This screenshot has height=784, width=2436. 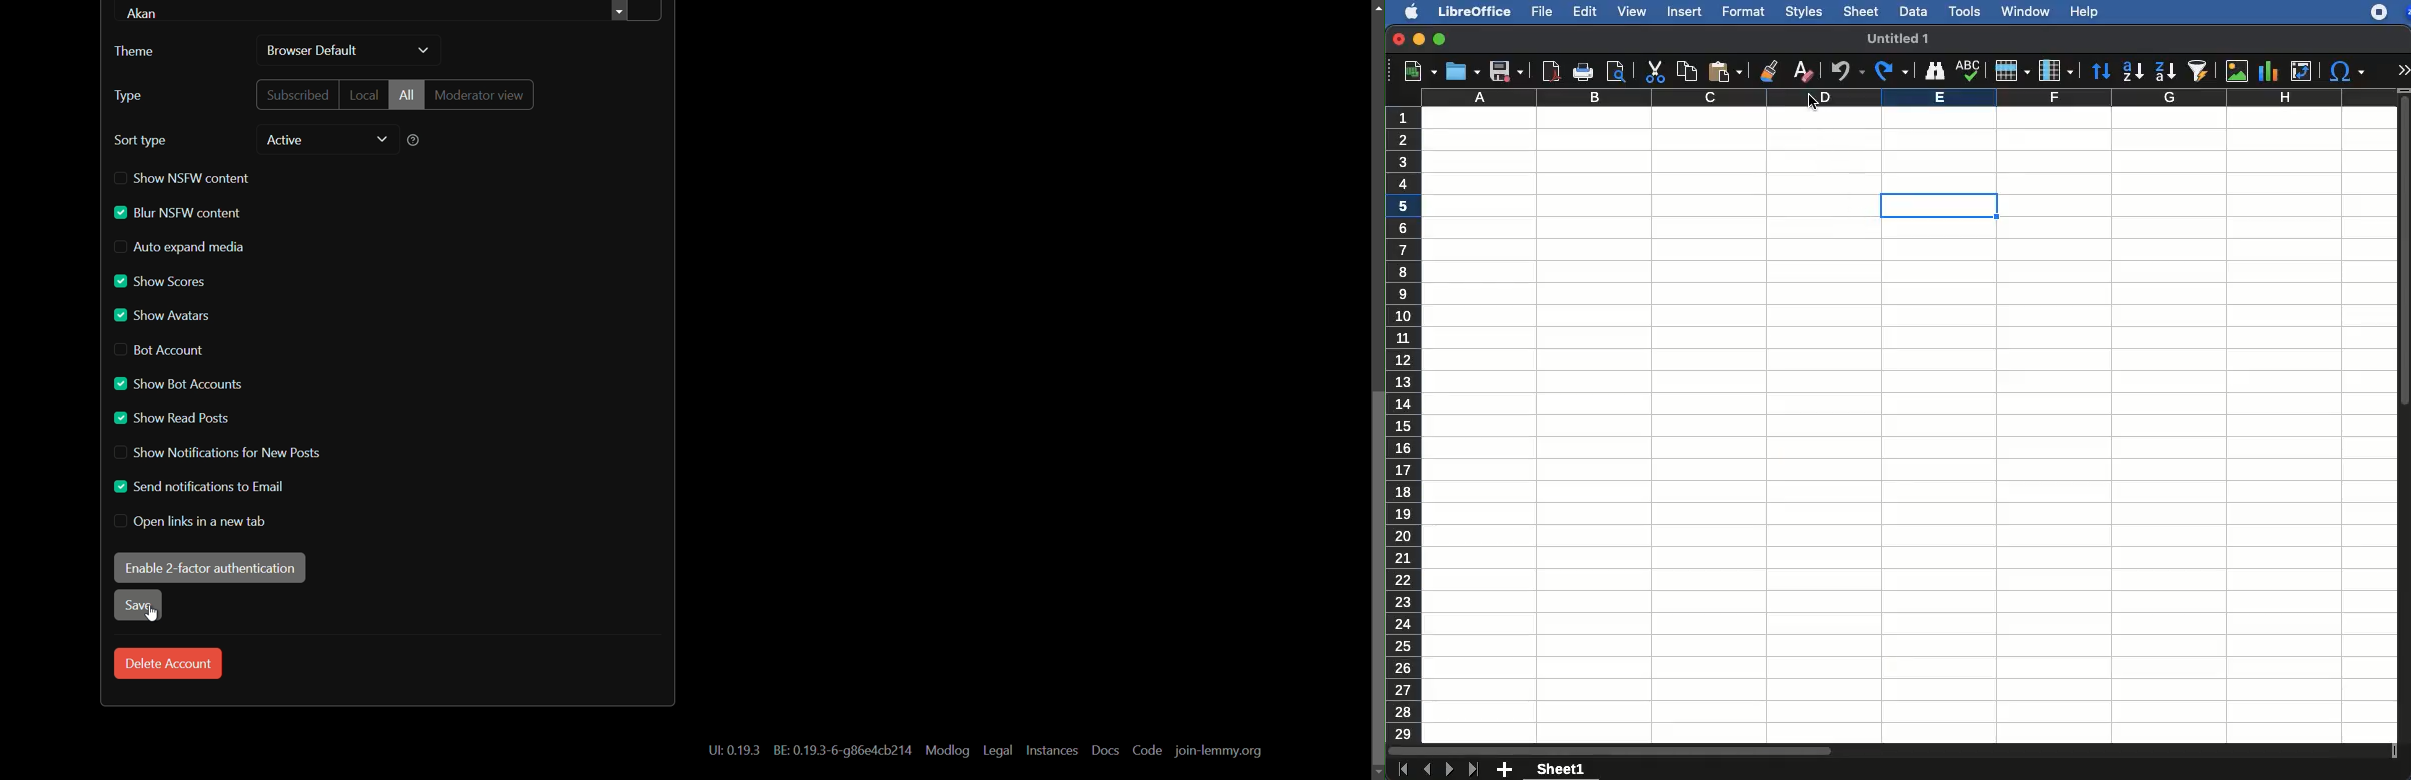 I want to click on find, so click(x=1933, y=69).